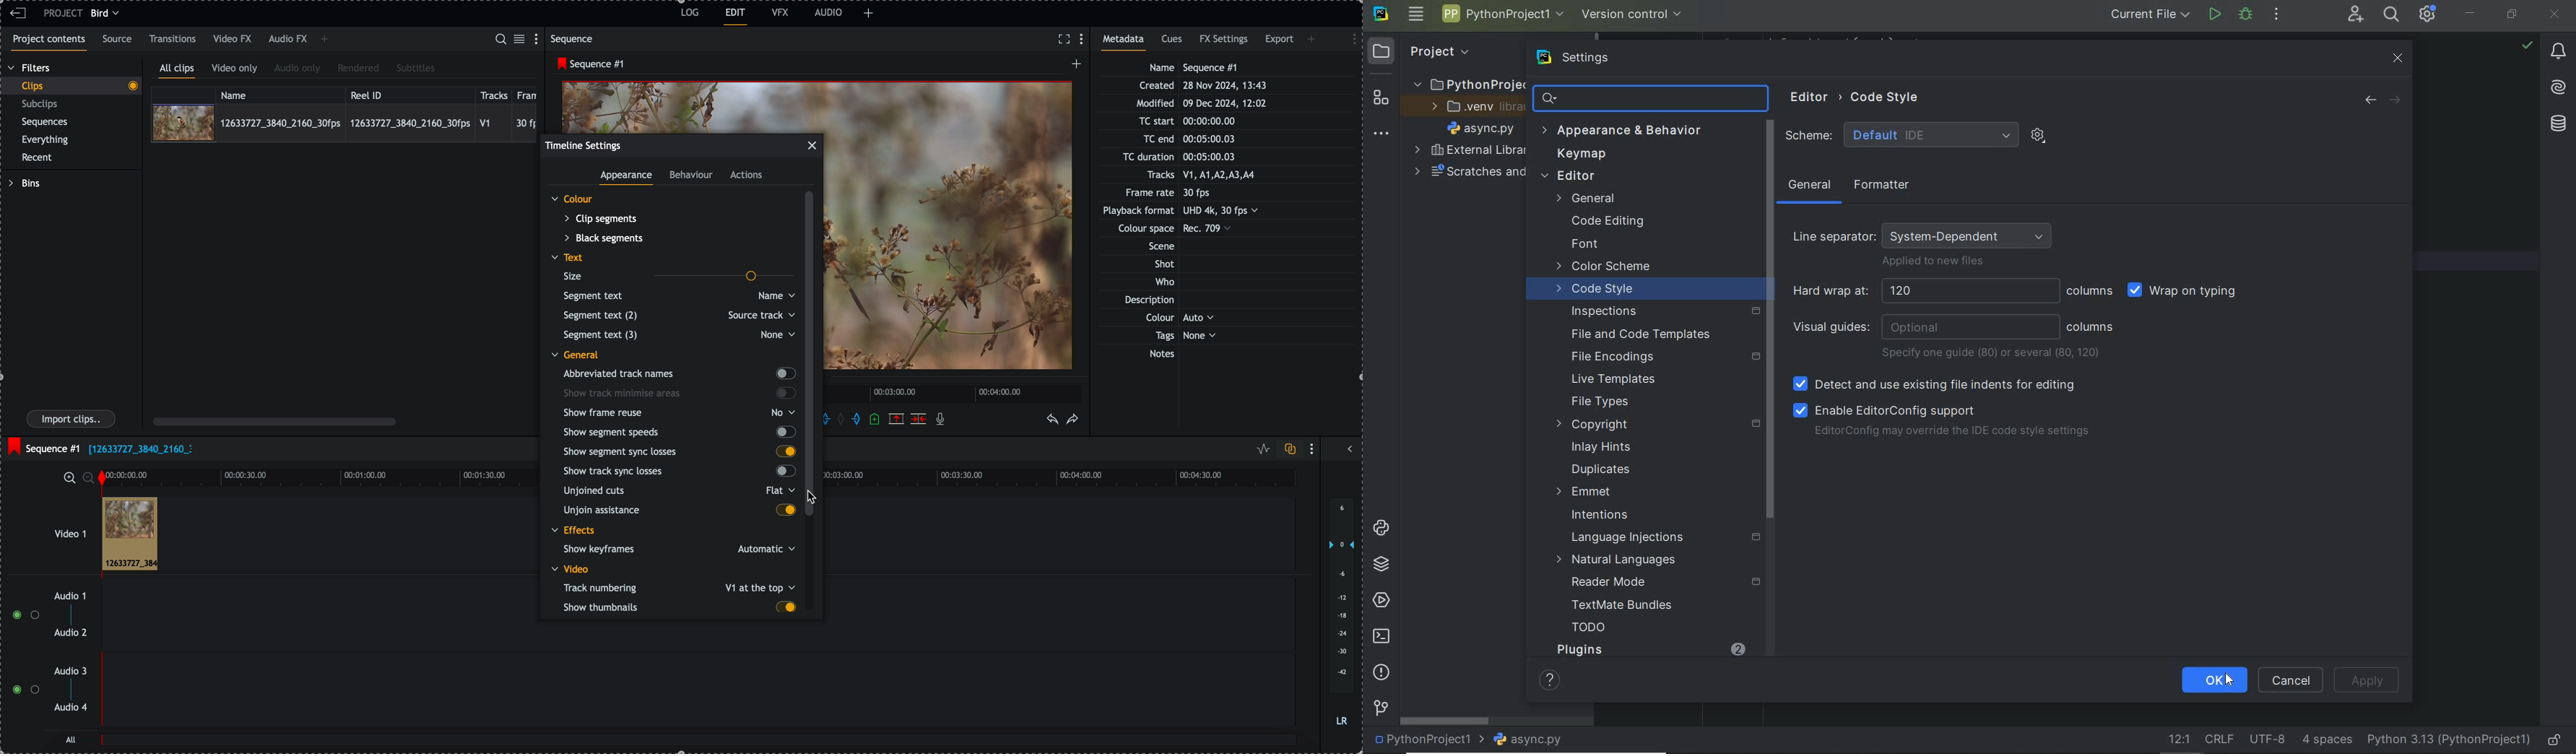  What do you see at coordinates (42, 104) in the screenshot?
I see `subclips` at bounding box center [42, 104].